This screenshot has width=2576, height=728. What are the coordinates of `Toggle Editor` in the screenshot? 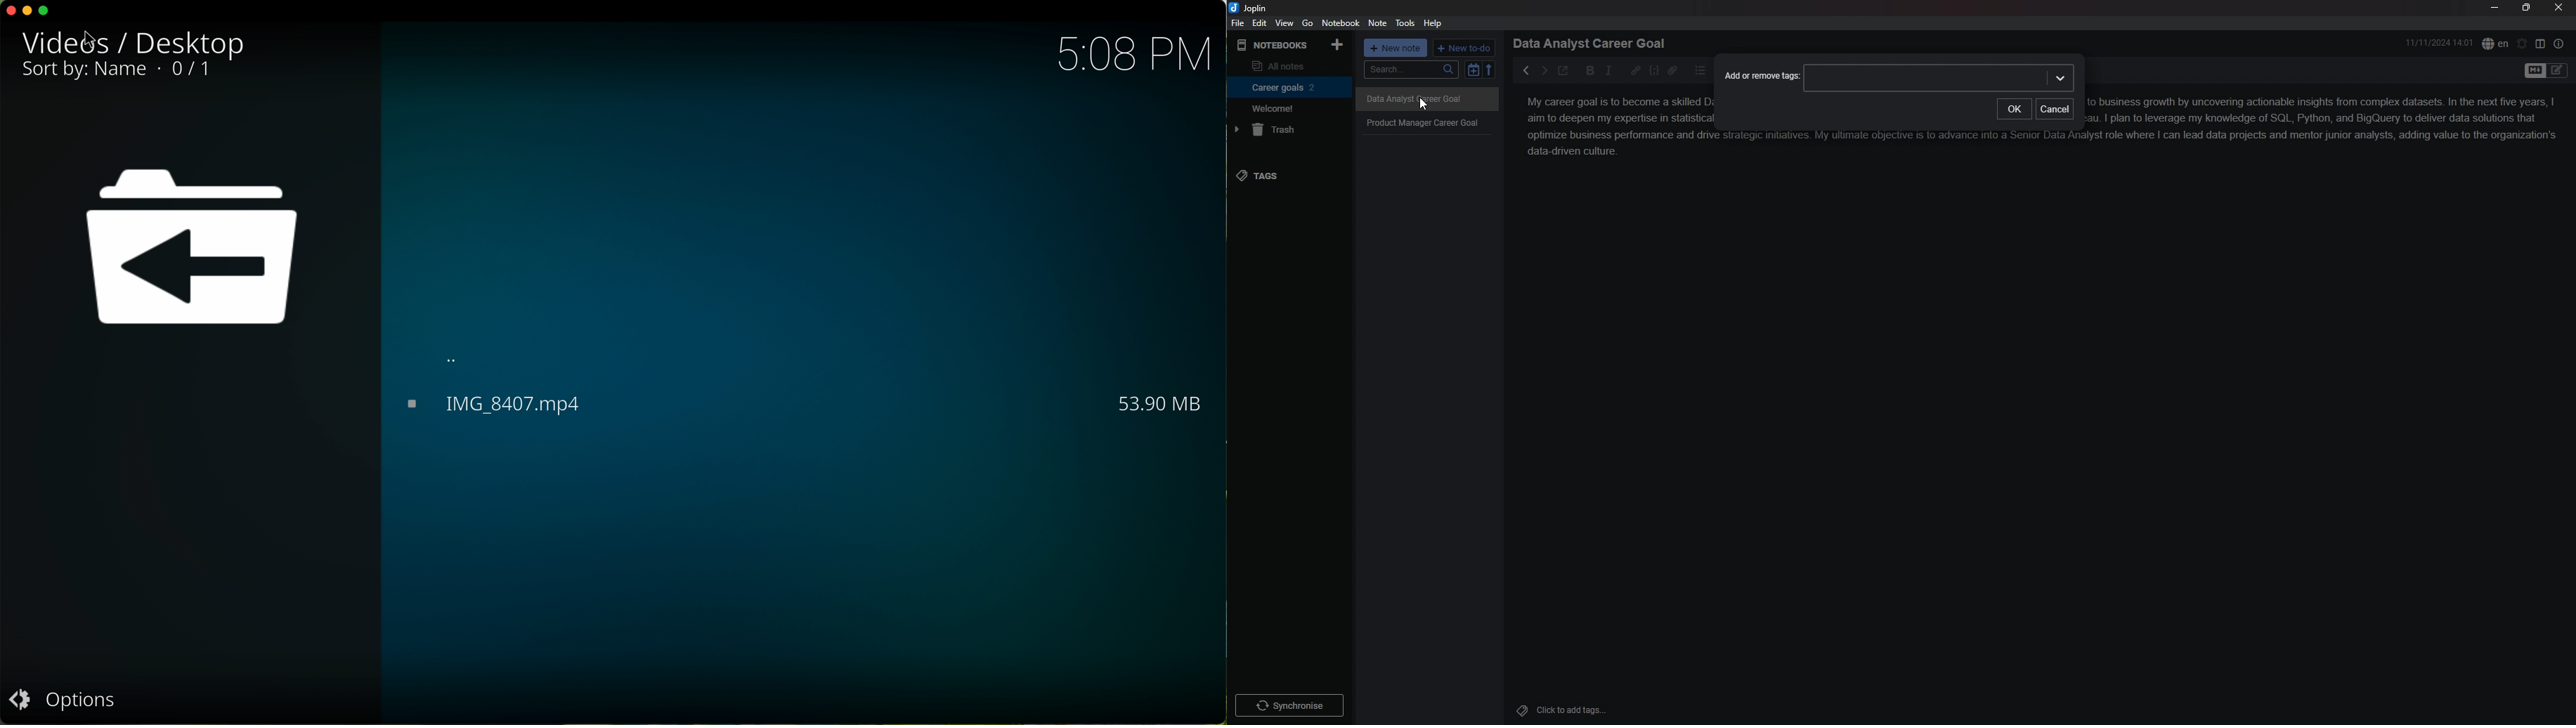 It's located at (2558, 72).